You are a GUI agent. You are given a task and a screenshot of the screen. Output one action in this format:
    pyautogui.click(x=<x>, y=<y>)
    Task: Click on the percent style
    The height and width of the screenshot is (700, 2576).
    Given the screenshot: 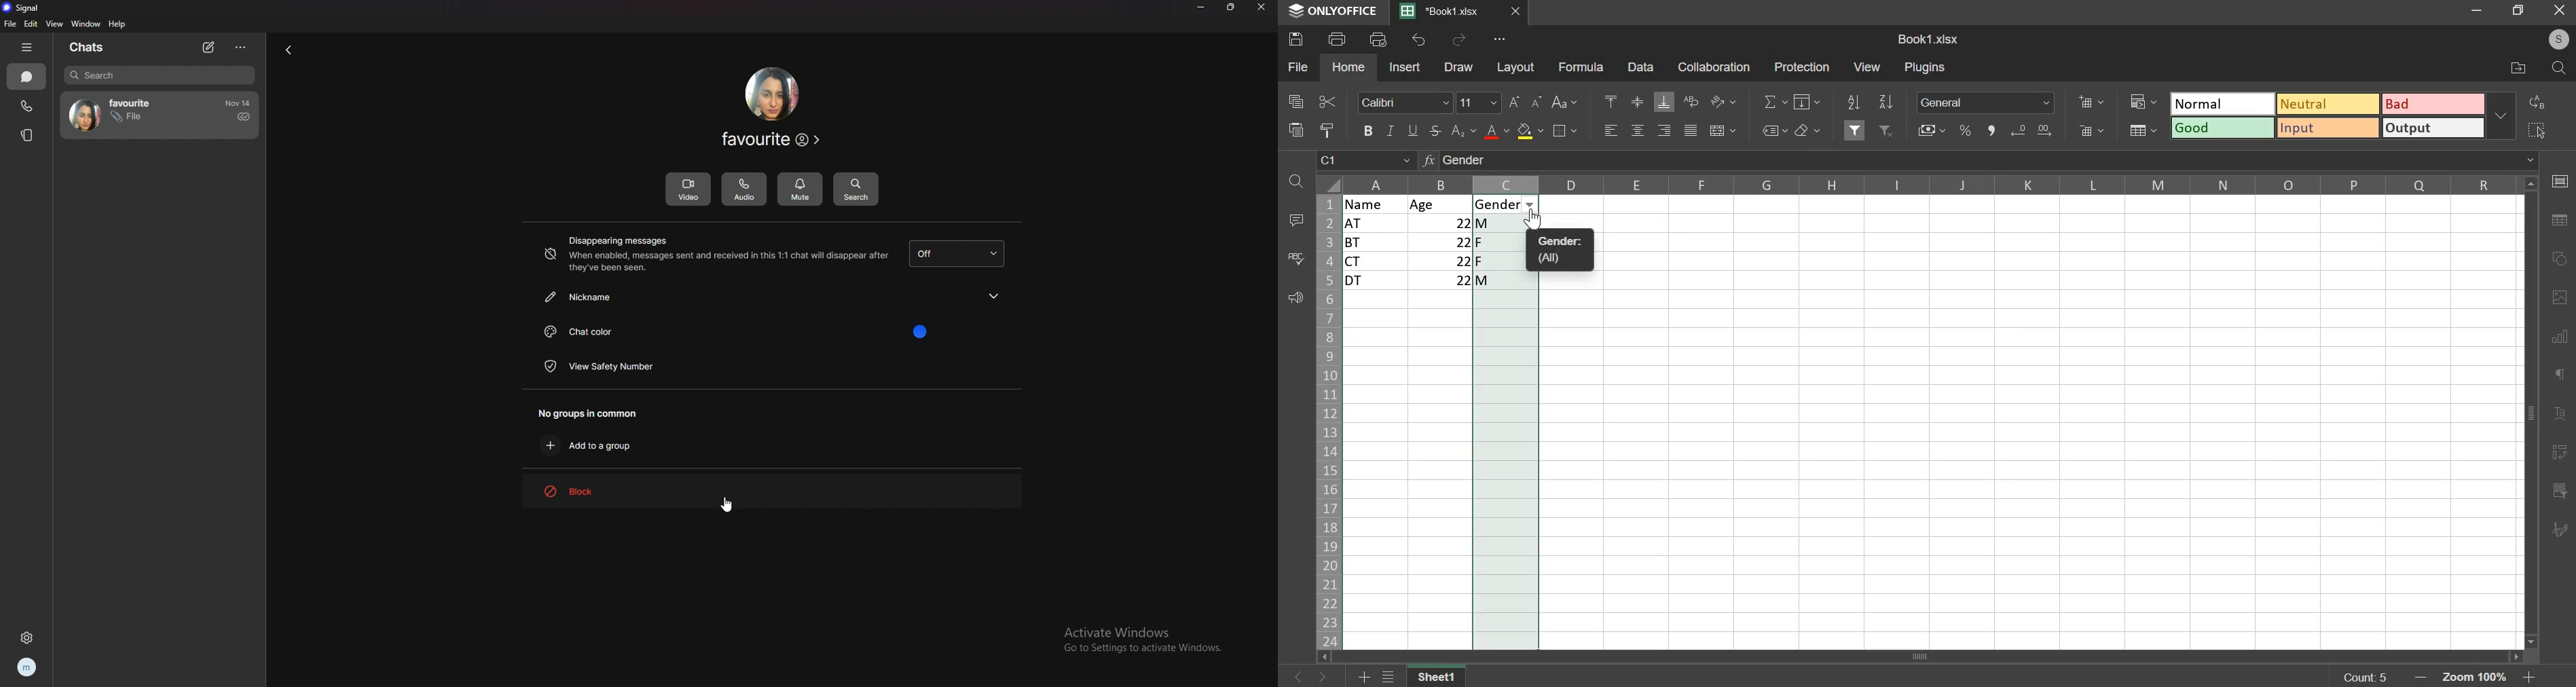 What is the action you would take?
    pyautogui.click(x=1965, y=131)
    